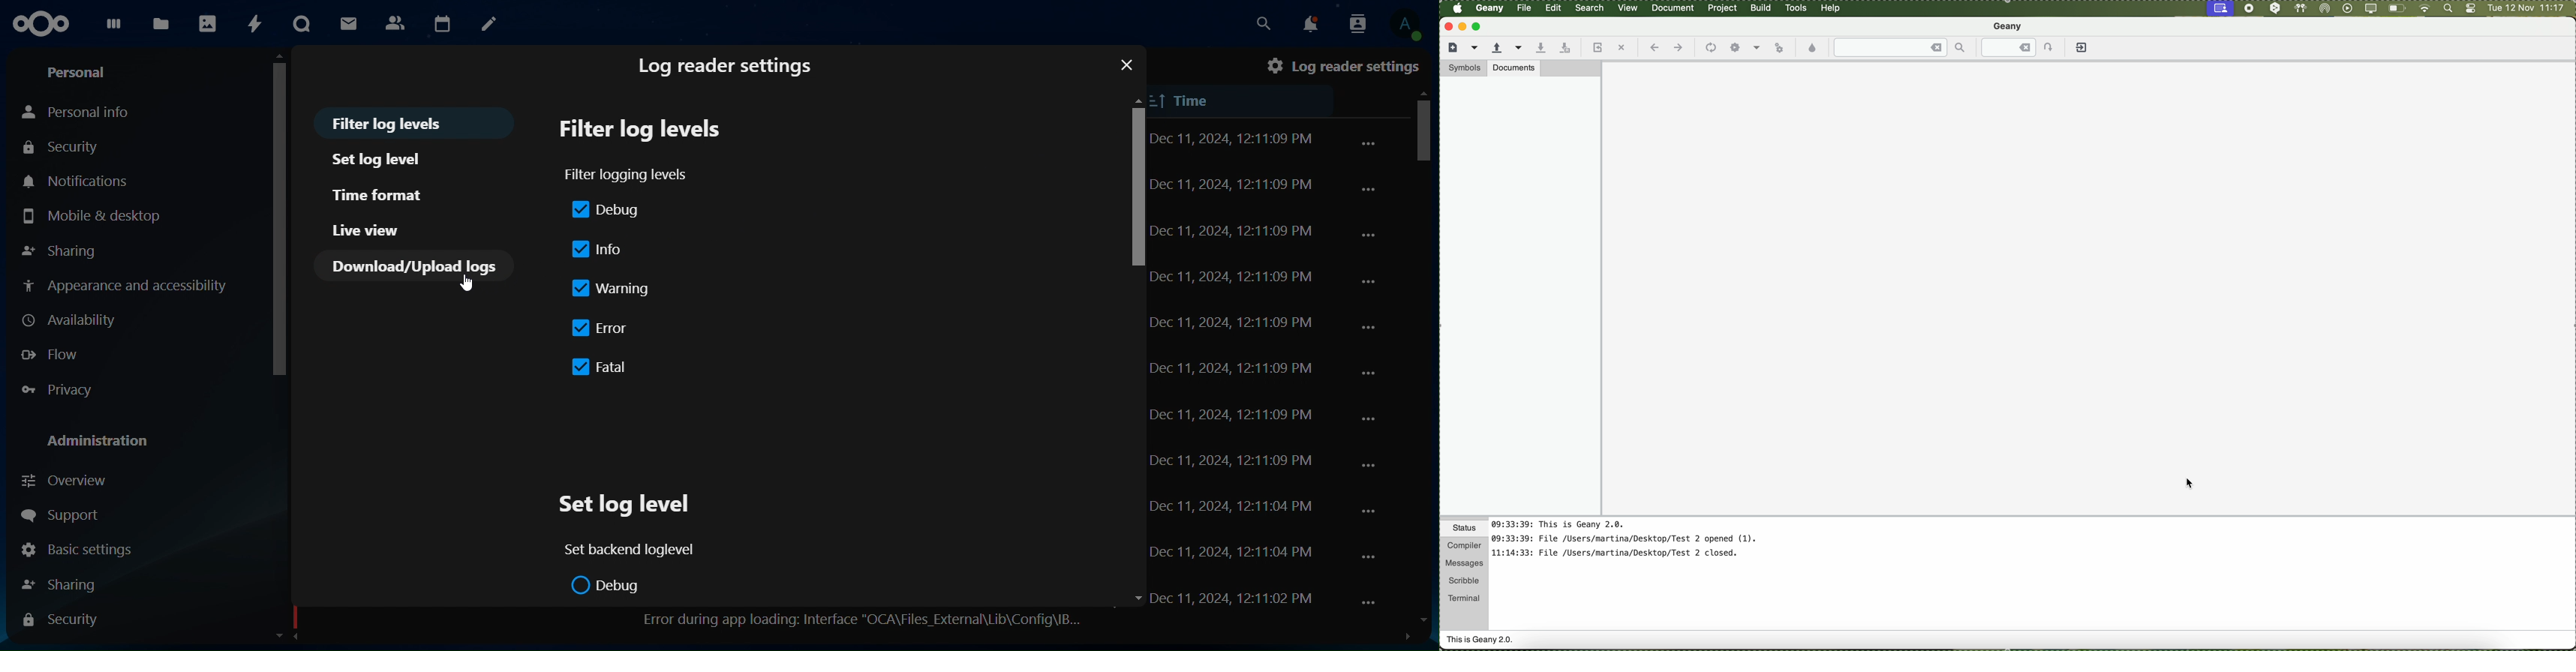 The height and width of the screenshot is (672, 2576). I want to click on icon, so click(44, 24).